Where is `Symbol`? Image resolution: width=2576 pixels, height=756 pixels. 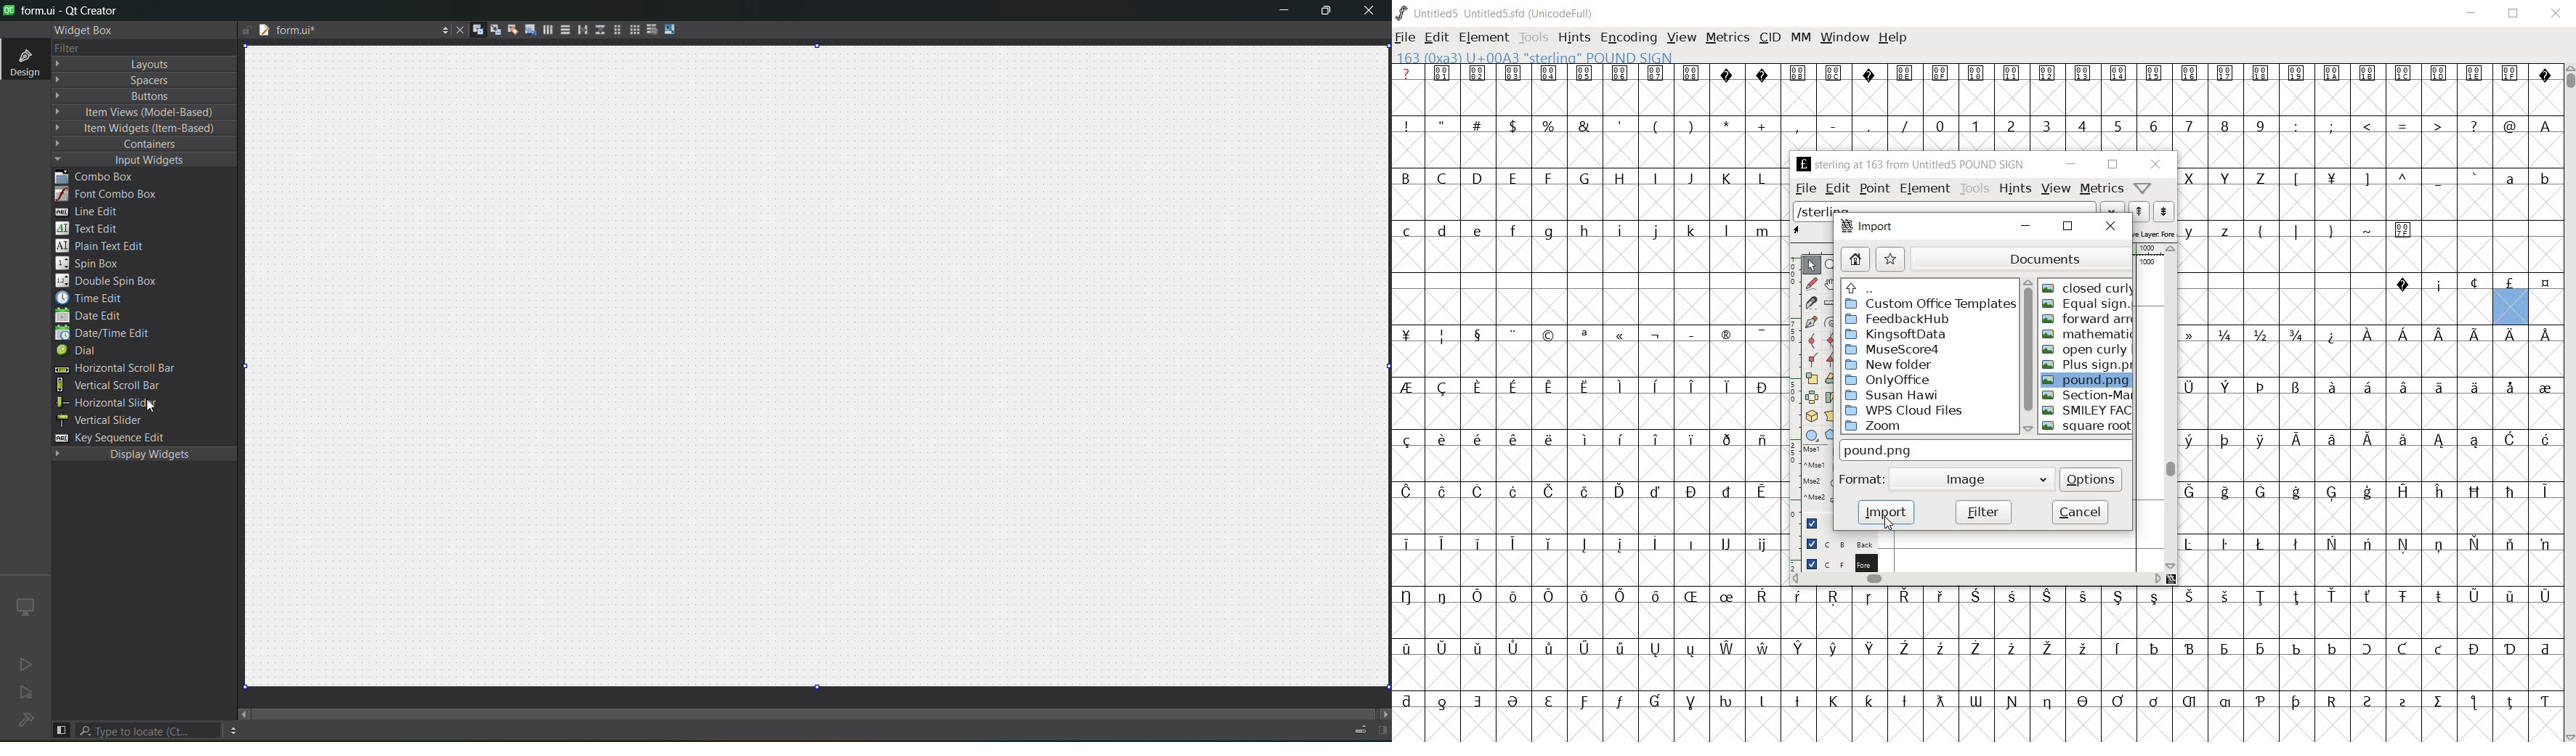 Symbol is located at coordinates (1584, 598).